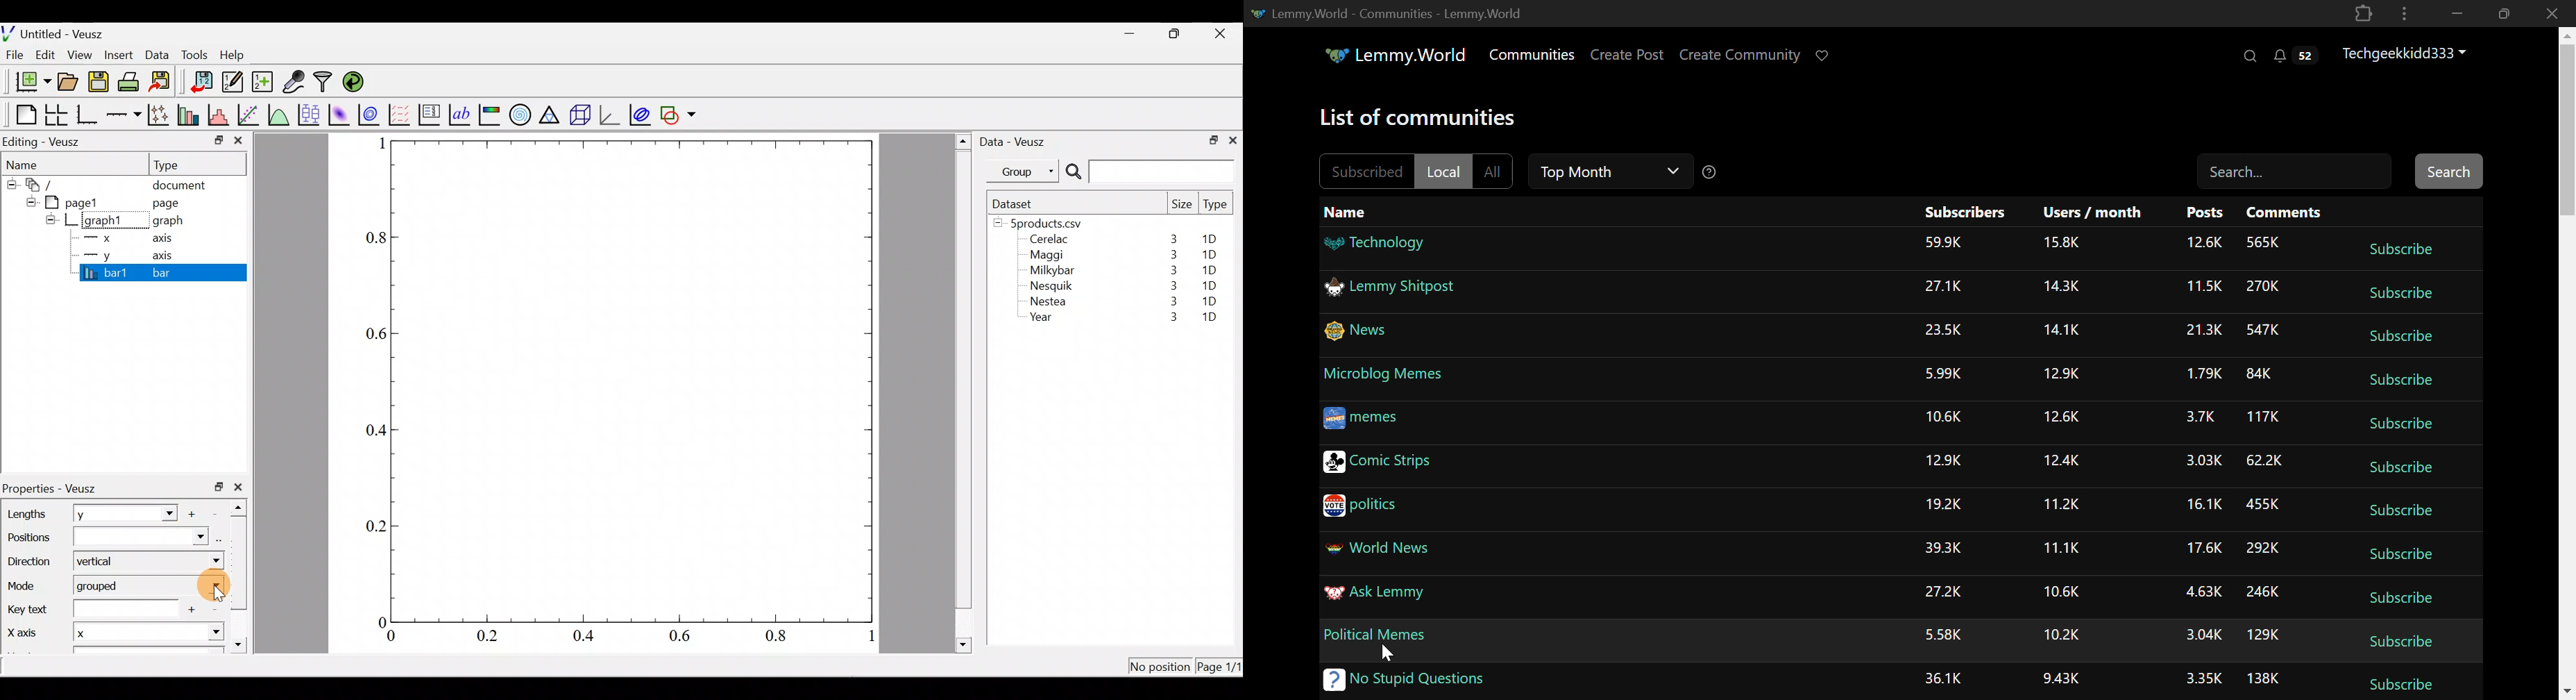  Describe the element at coordinates (1944, 331) in the screenshot. I see `Amount` at that location.